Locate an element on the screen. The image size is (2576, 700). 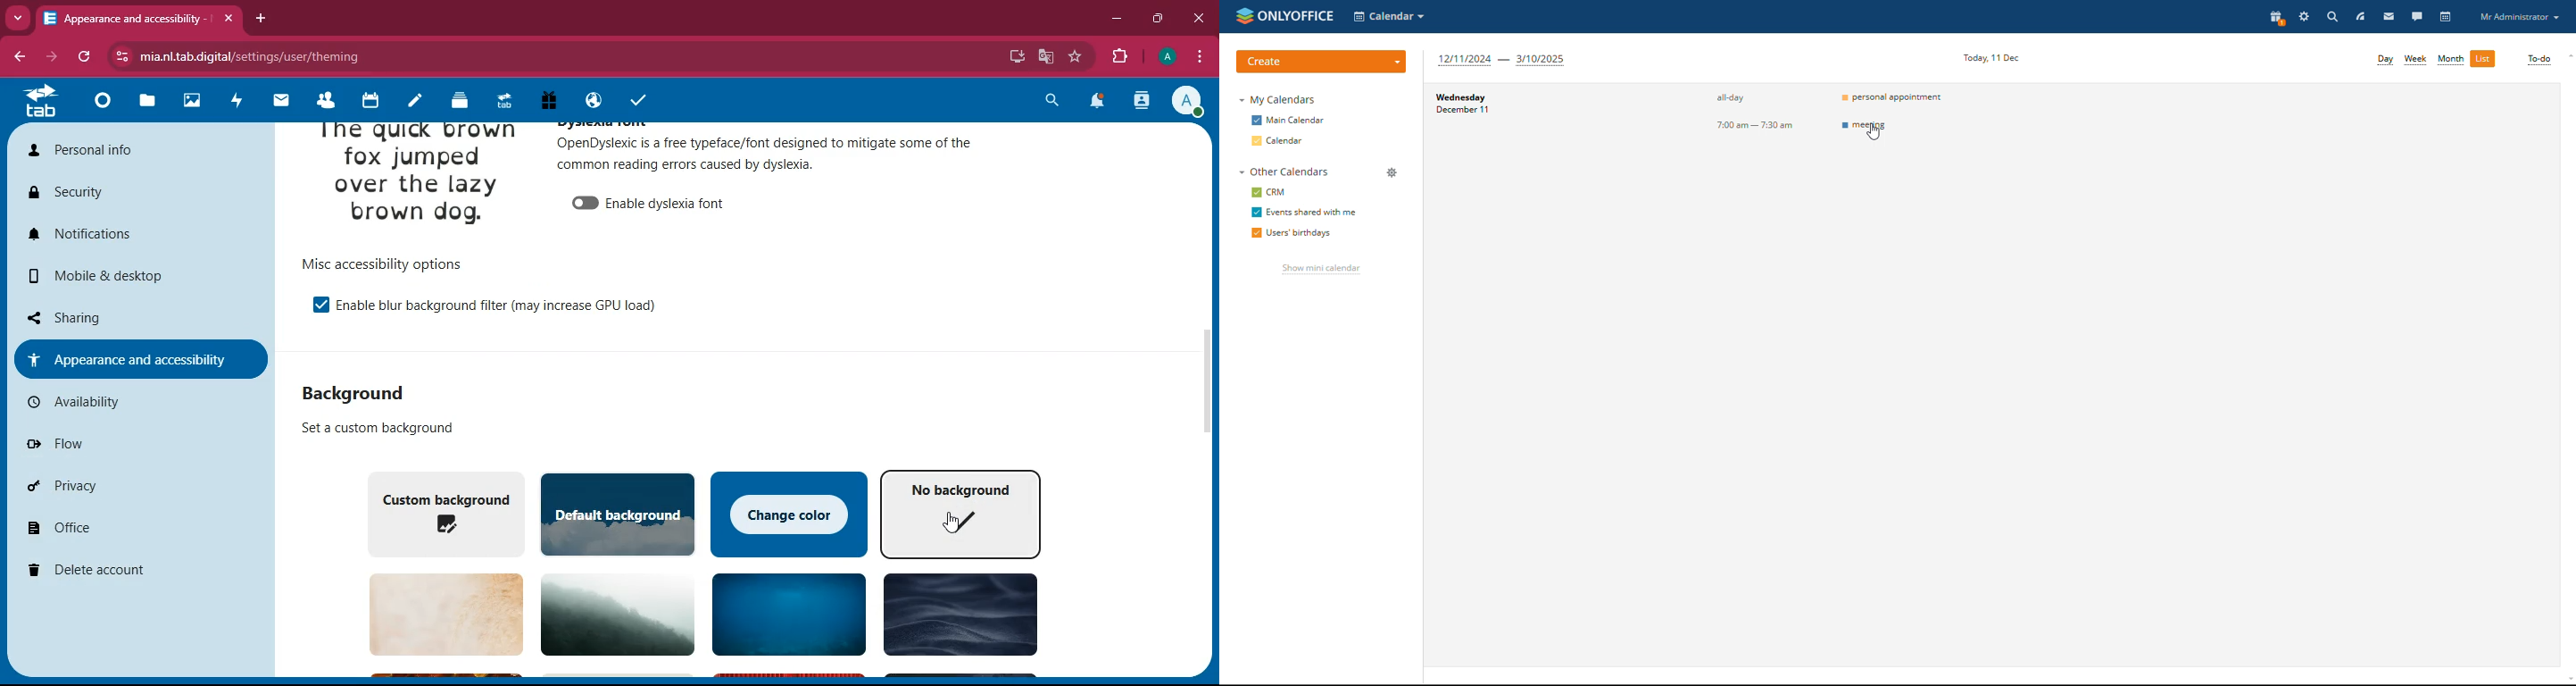
minimize is located at coordinates (1117, 19).